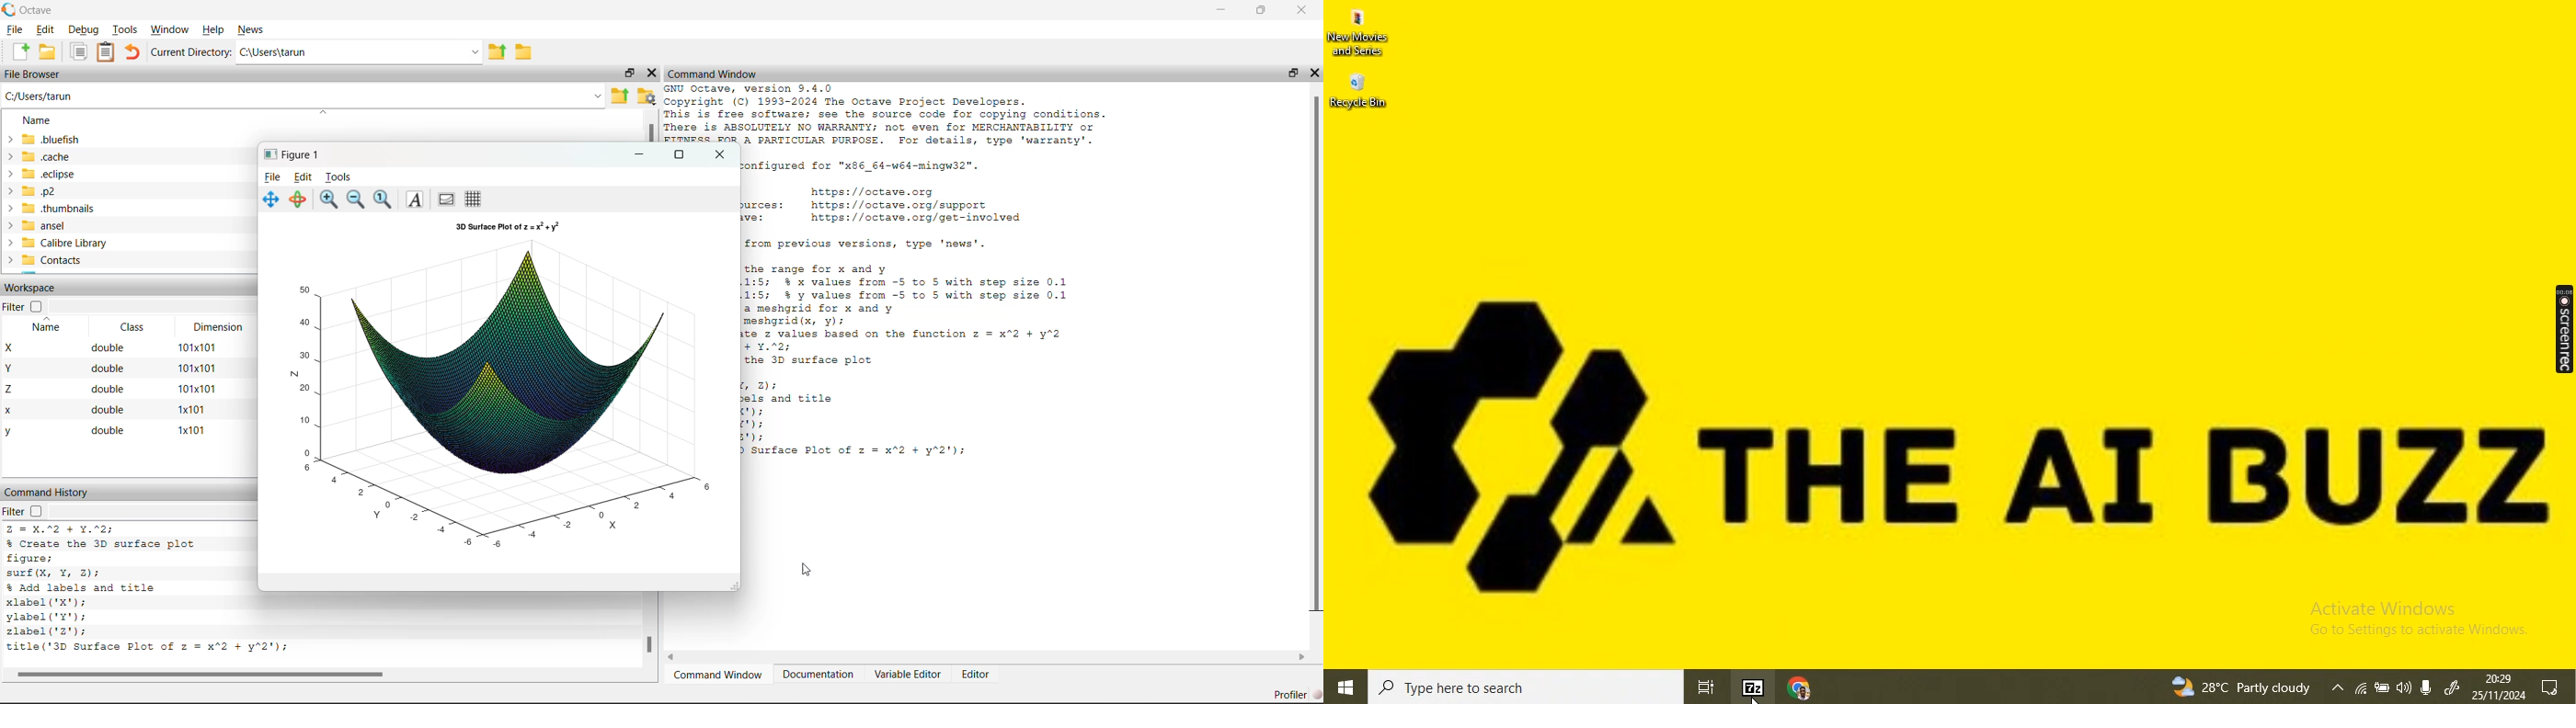 The height and width of the screenshot is (728, 2576). I want to click on microphone, so click(2403, 688).